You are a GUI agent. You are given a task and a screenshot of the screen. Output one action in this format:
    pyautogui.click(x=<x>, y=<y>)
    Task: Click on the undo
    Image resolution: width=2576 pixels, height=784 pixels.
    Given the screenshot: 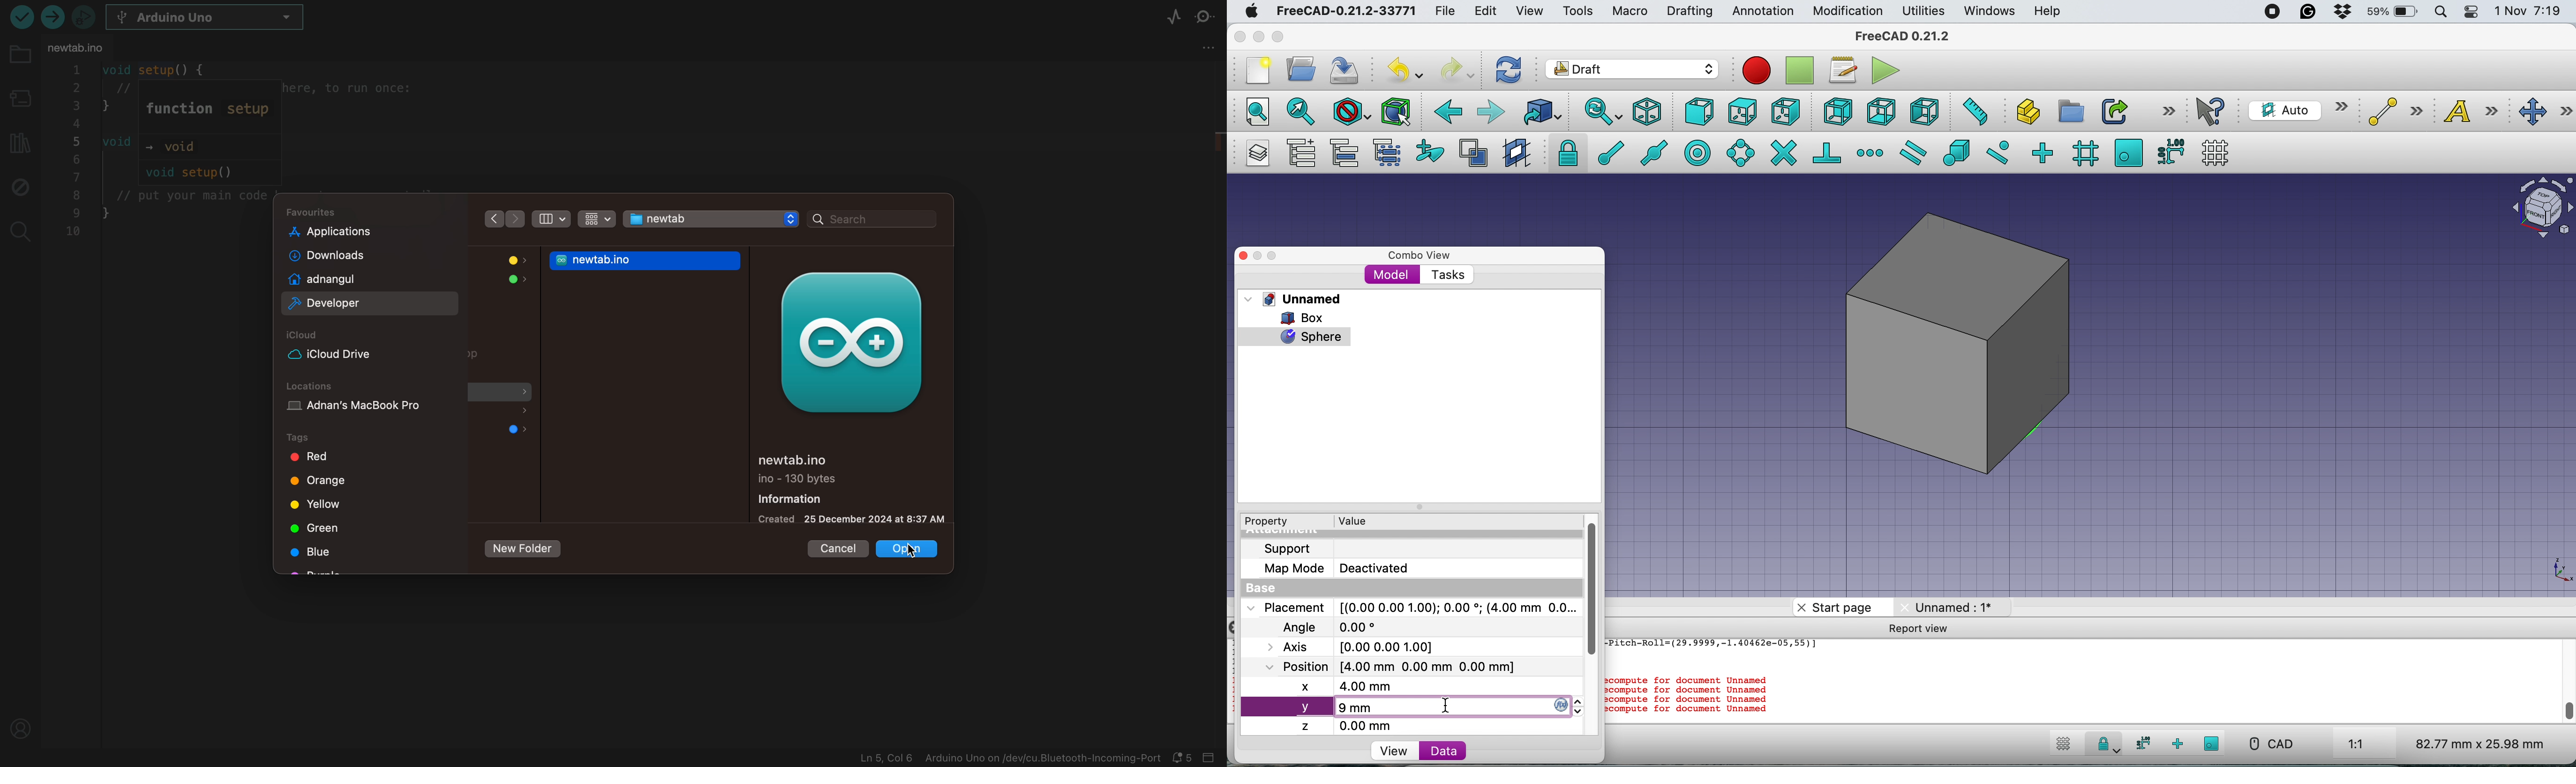 What is the action you would take?
    pyautogui.click(x=1407, y=69)
    